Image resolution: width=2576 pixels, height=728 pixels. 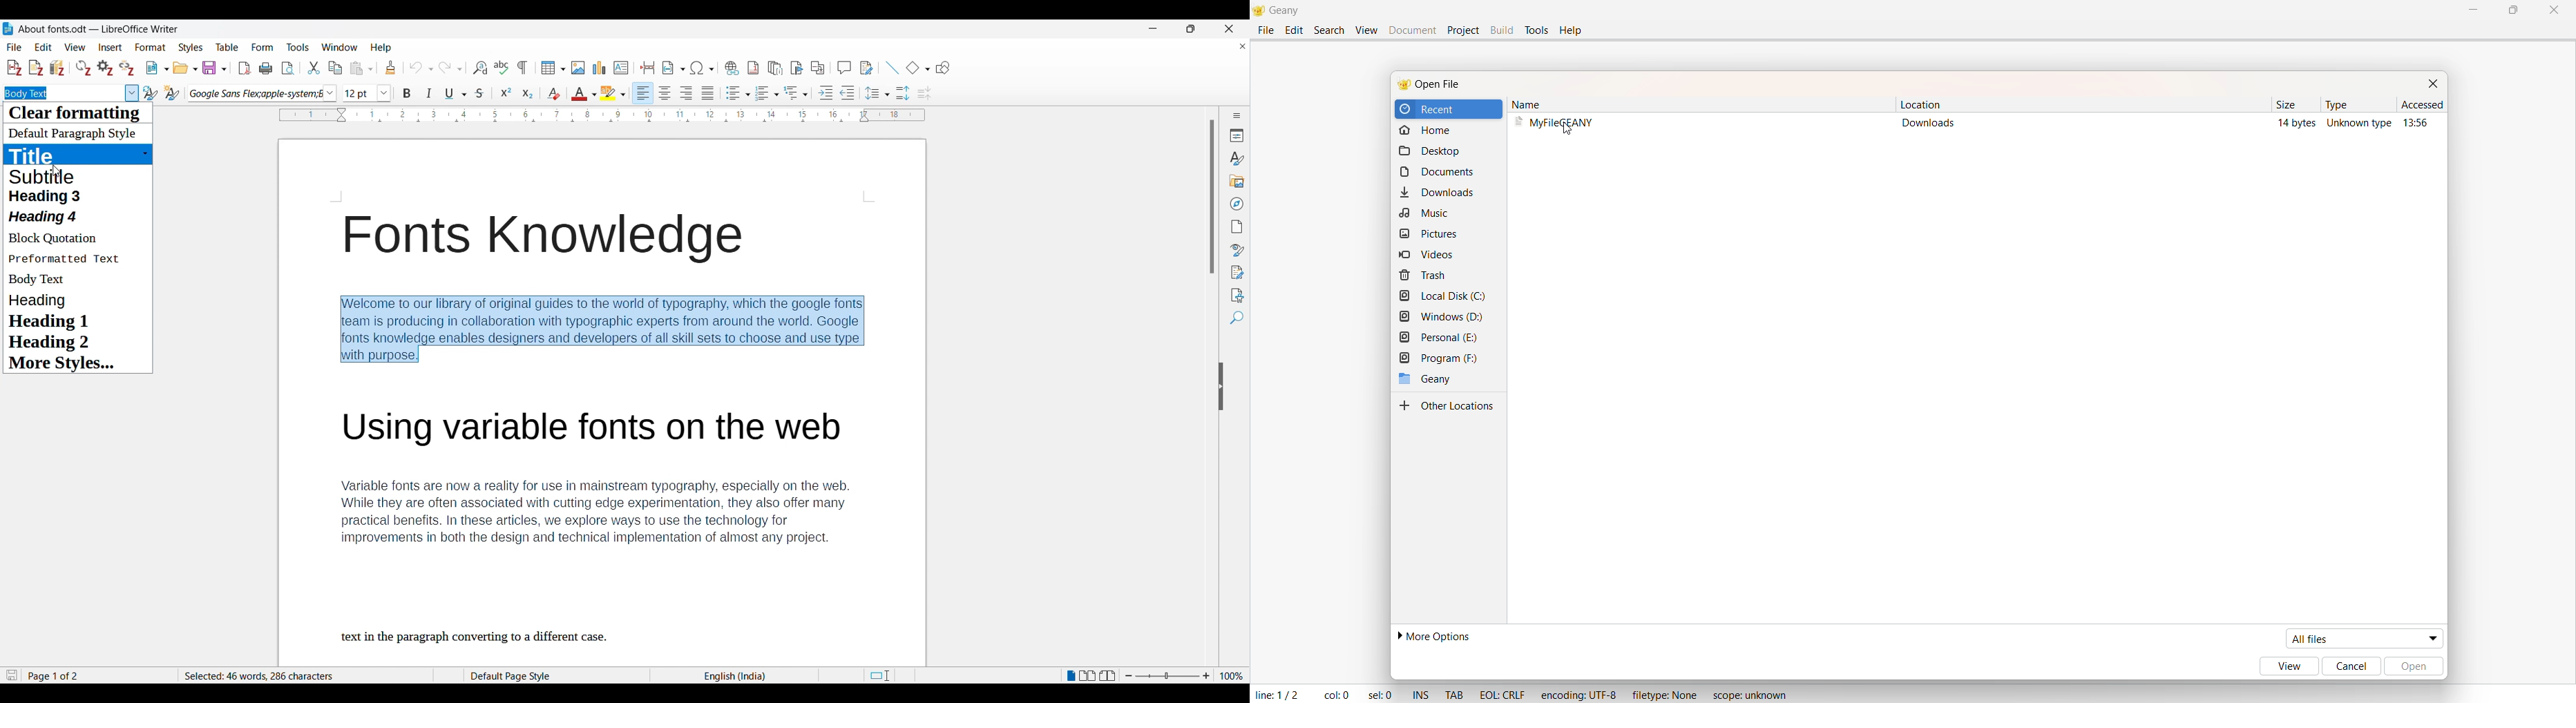 I want to click on English(India), so click(x=736, y=677).